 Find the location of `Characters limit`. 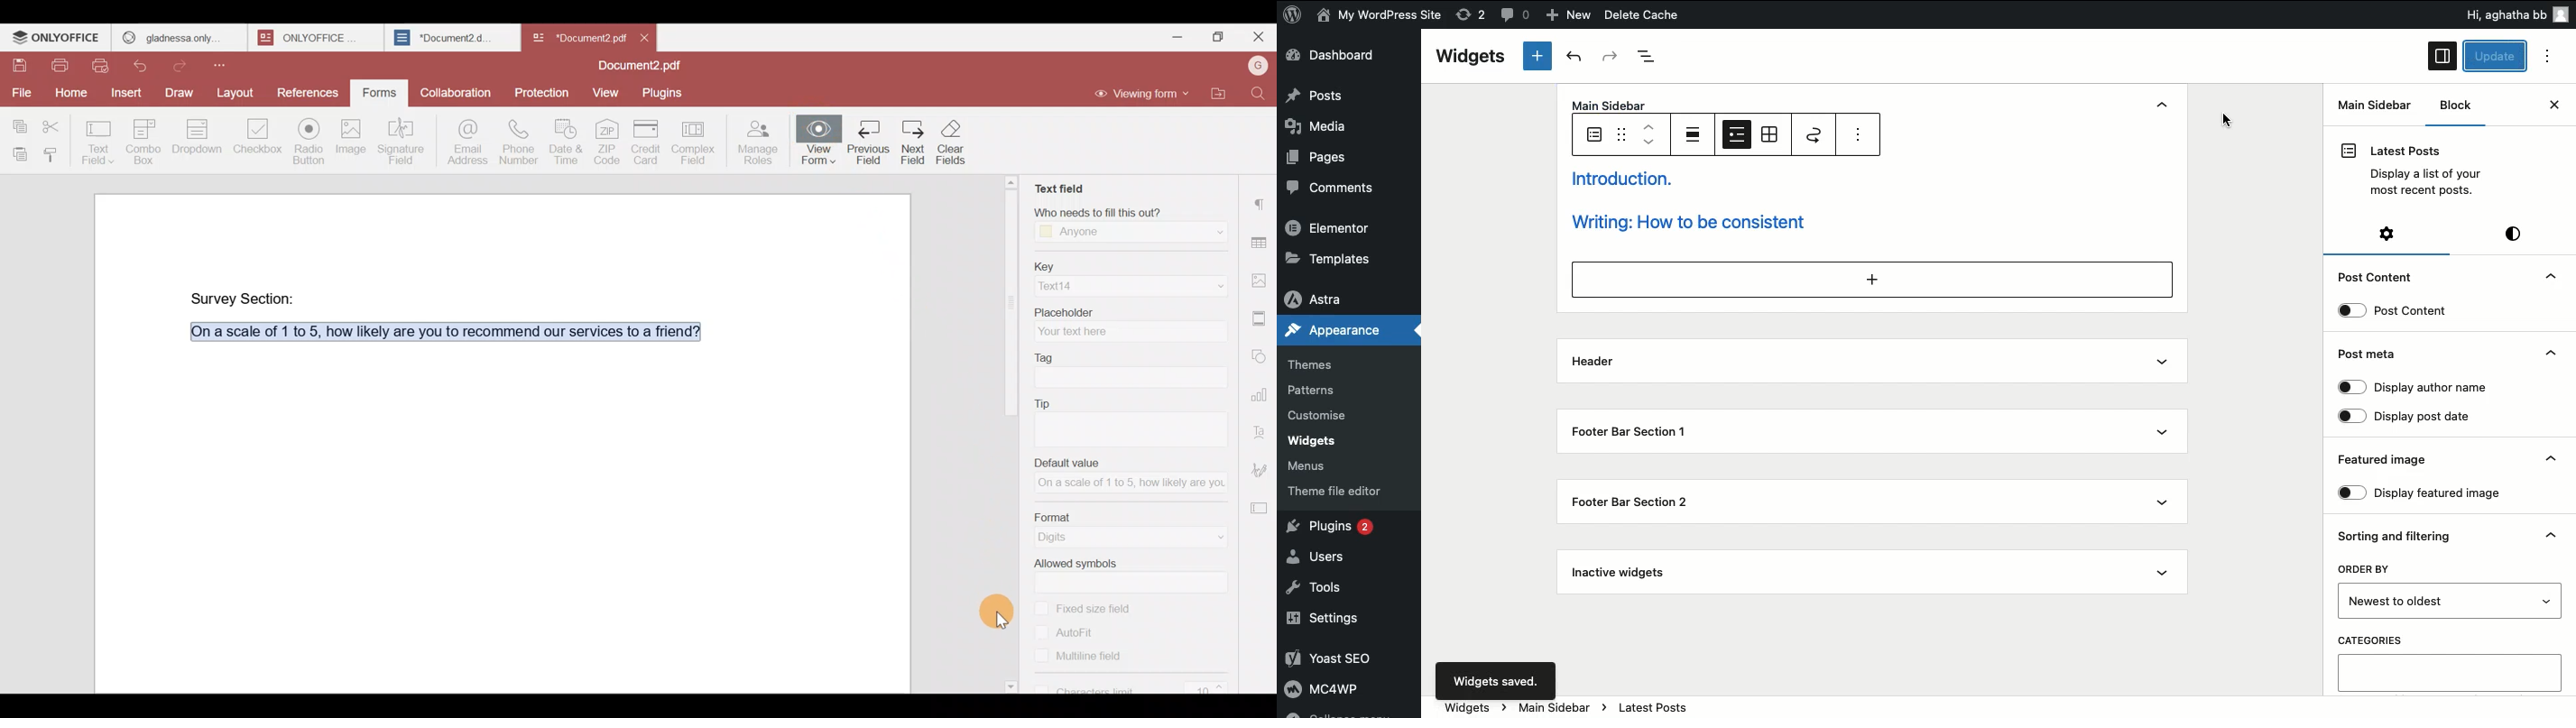

Characters limit is located at coordinates (1137, 686).